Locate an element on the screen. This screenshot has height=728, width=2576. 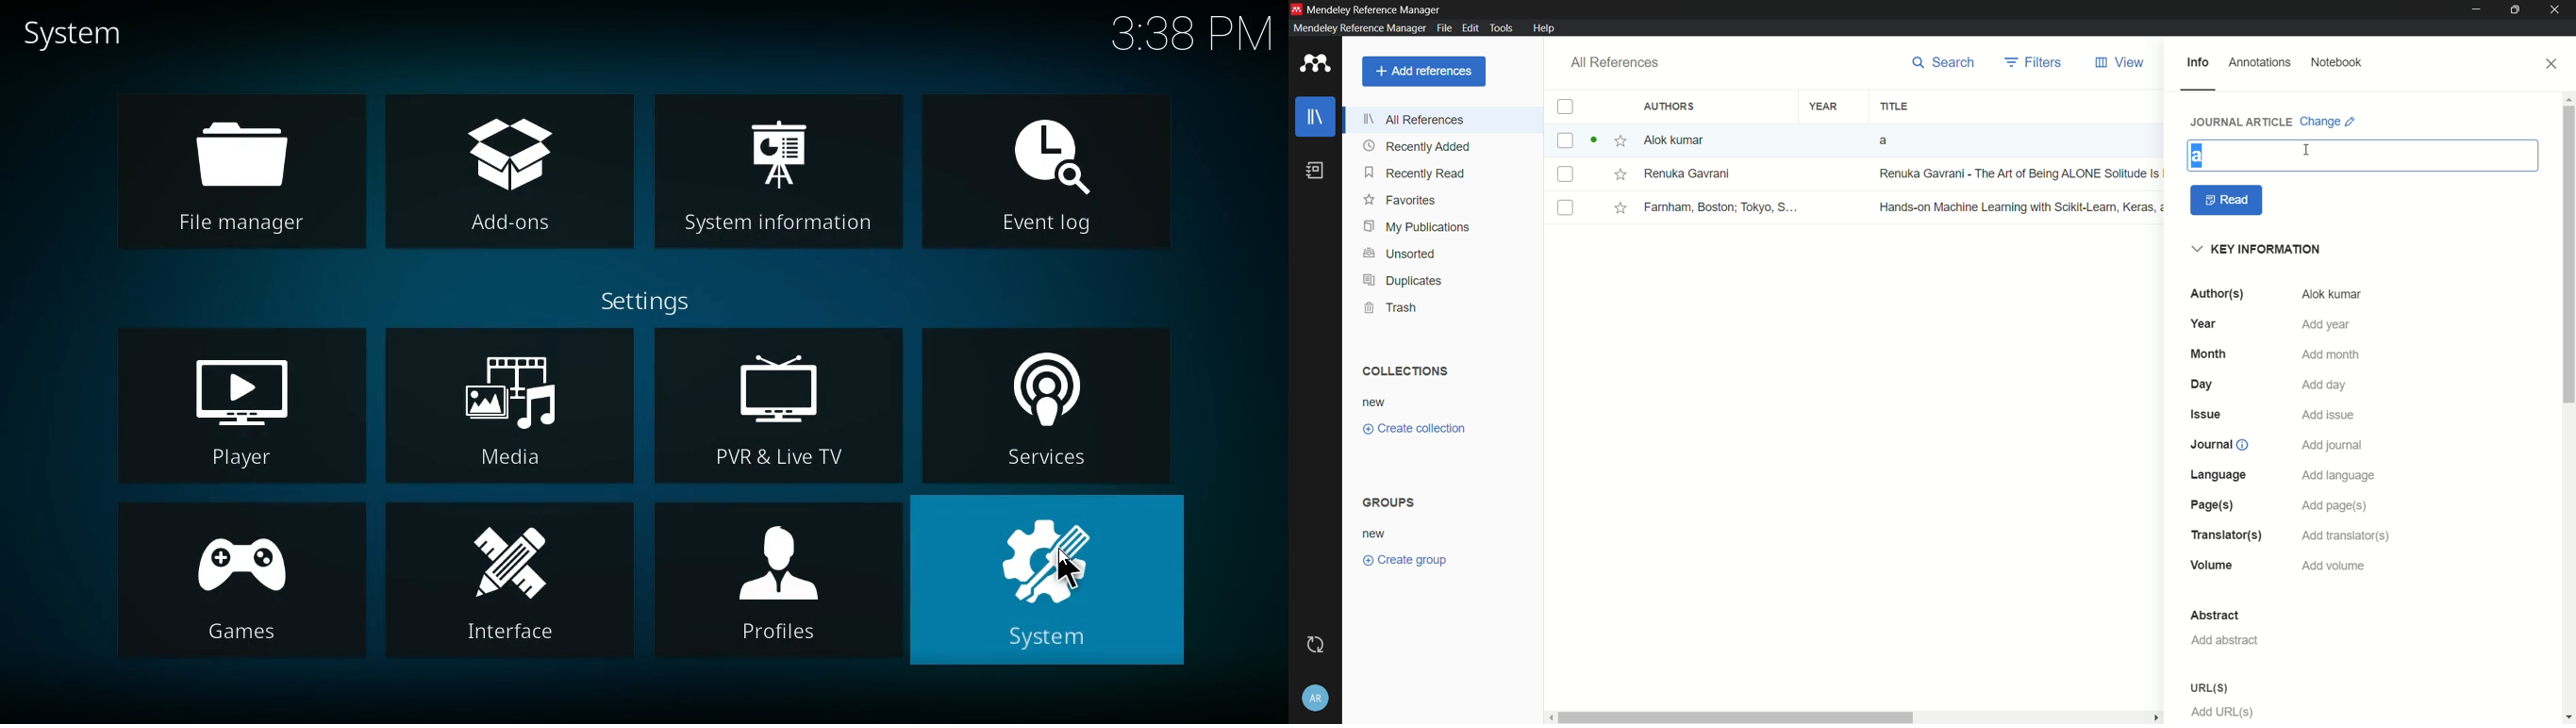
add volume is located at coordinates (2334, 566).